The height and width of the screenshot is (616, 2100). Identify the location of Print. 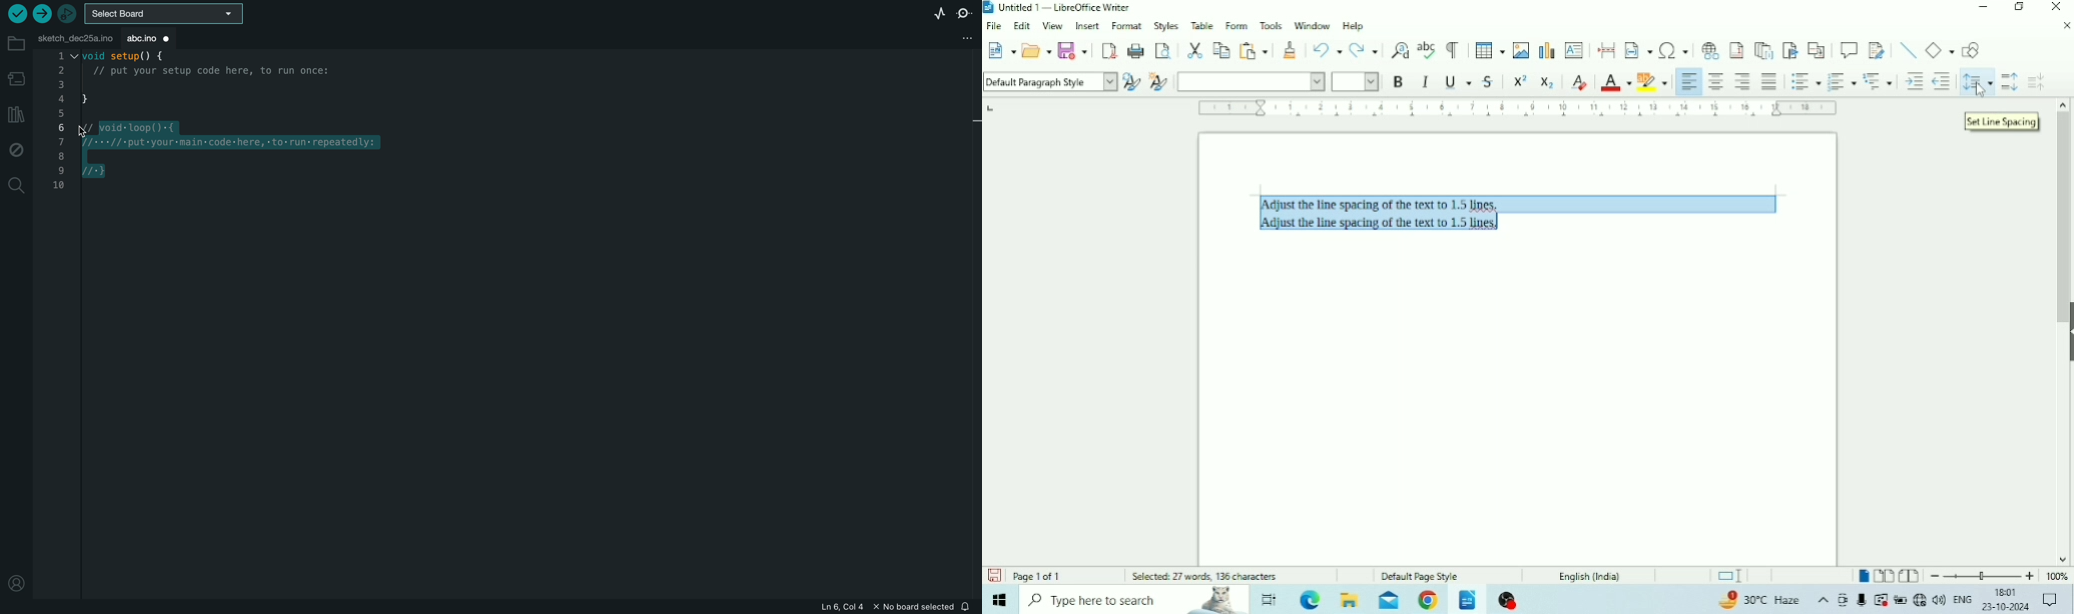
(1136, 49).